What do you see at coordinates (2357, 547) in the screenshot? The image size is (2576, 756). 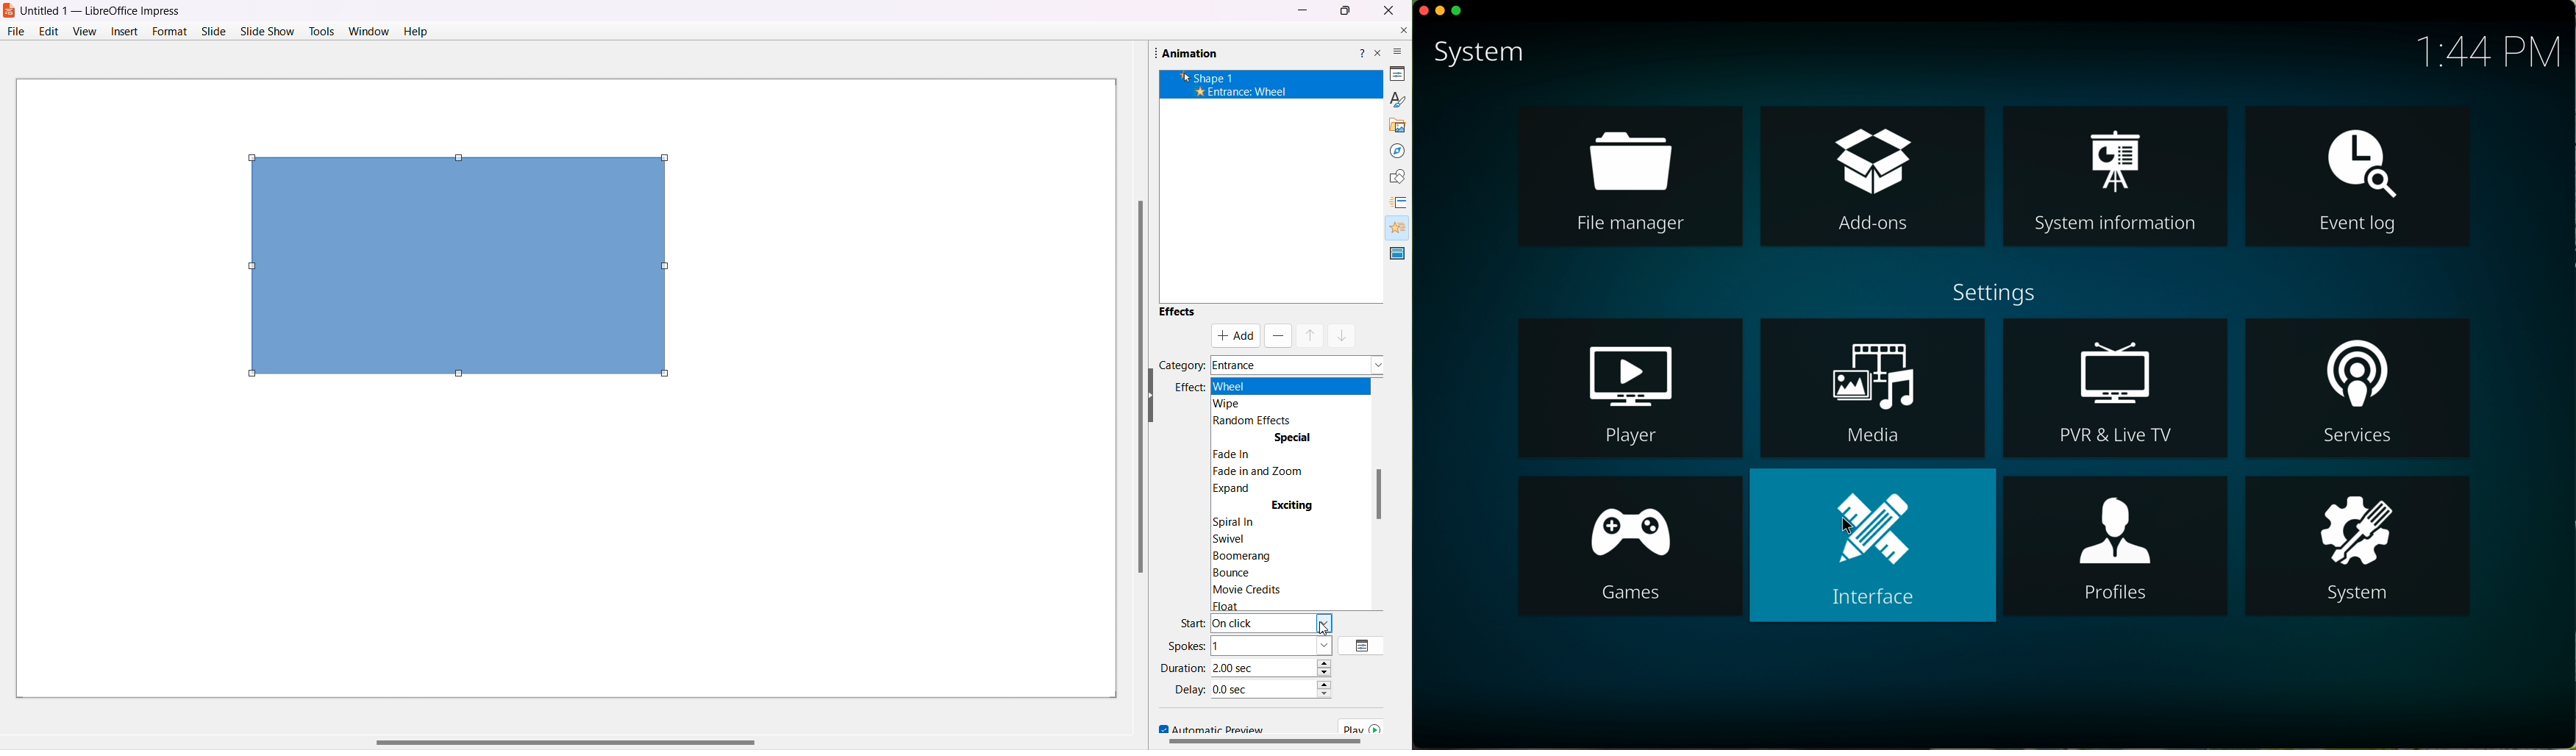 I see `system` at bounding box center [2357, 547].